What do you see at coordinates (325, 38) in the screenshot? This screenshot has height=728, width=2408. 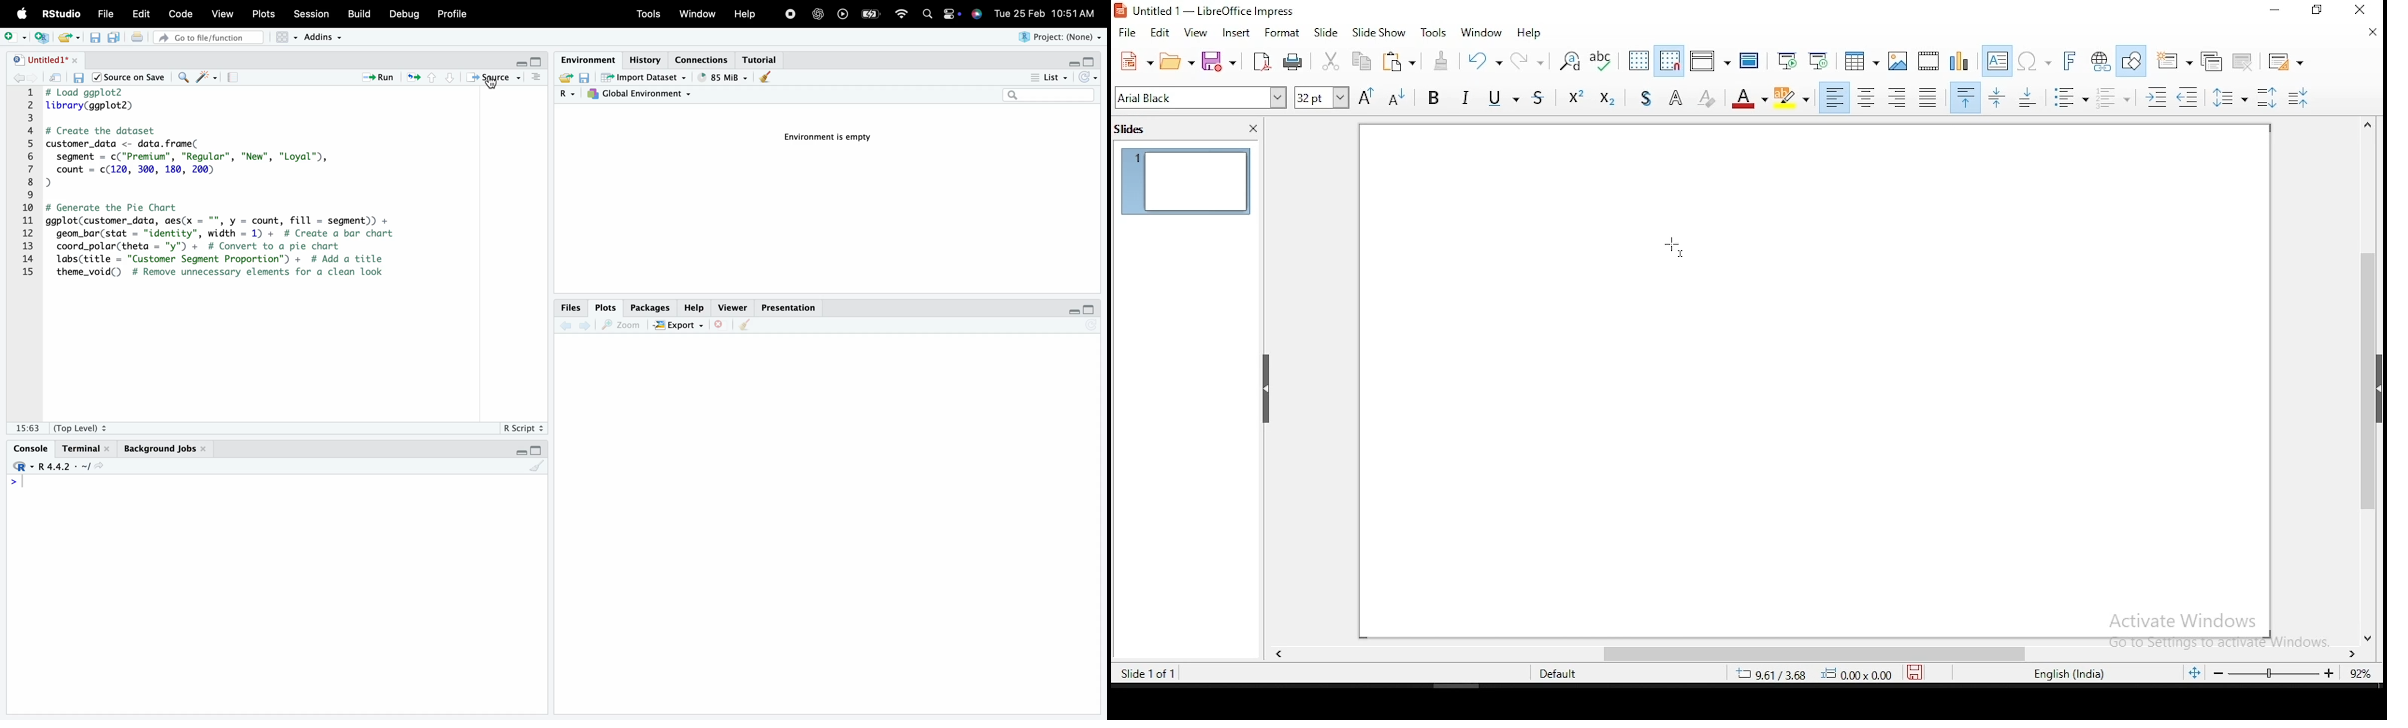 I see `Addins ~` at bounding box center [325, 38].